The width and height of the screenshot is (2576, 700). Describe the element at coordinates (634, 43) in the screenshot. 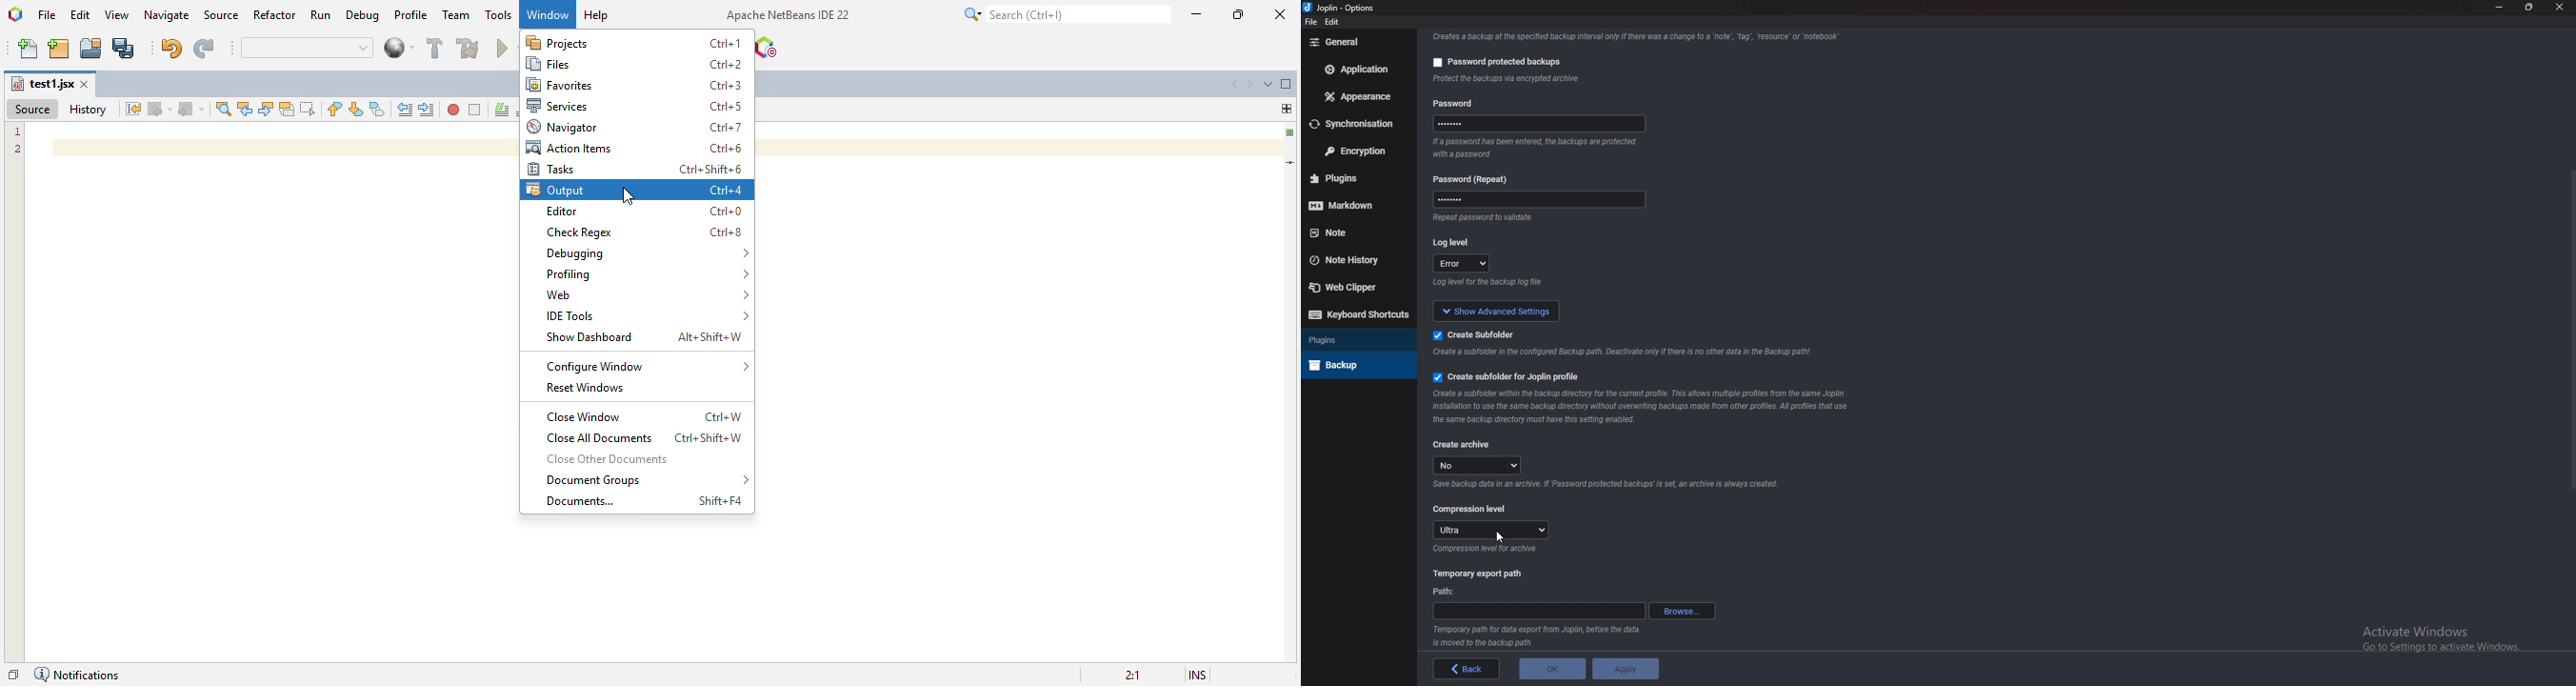

I see `Projects Ctrl + 1` at that location.